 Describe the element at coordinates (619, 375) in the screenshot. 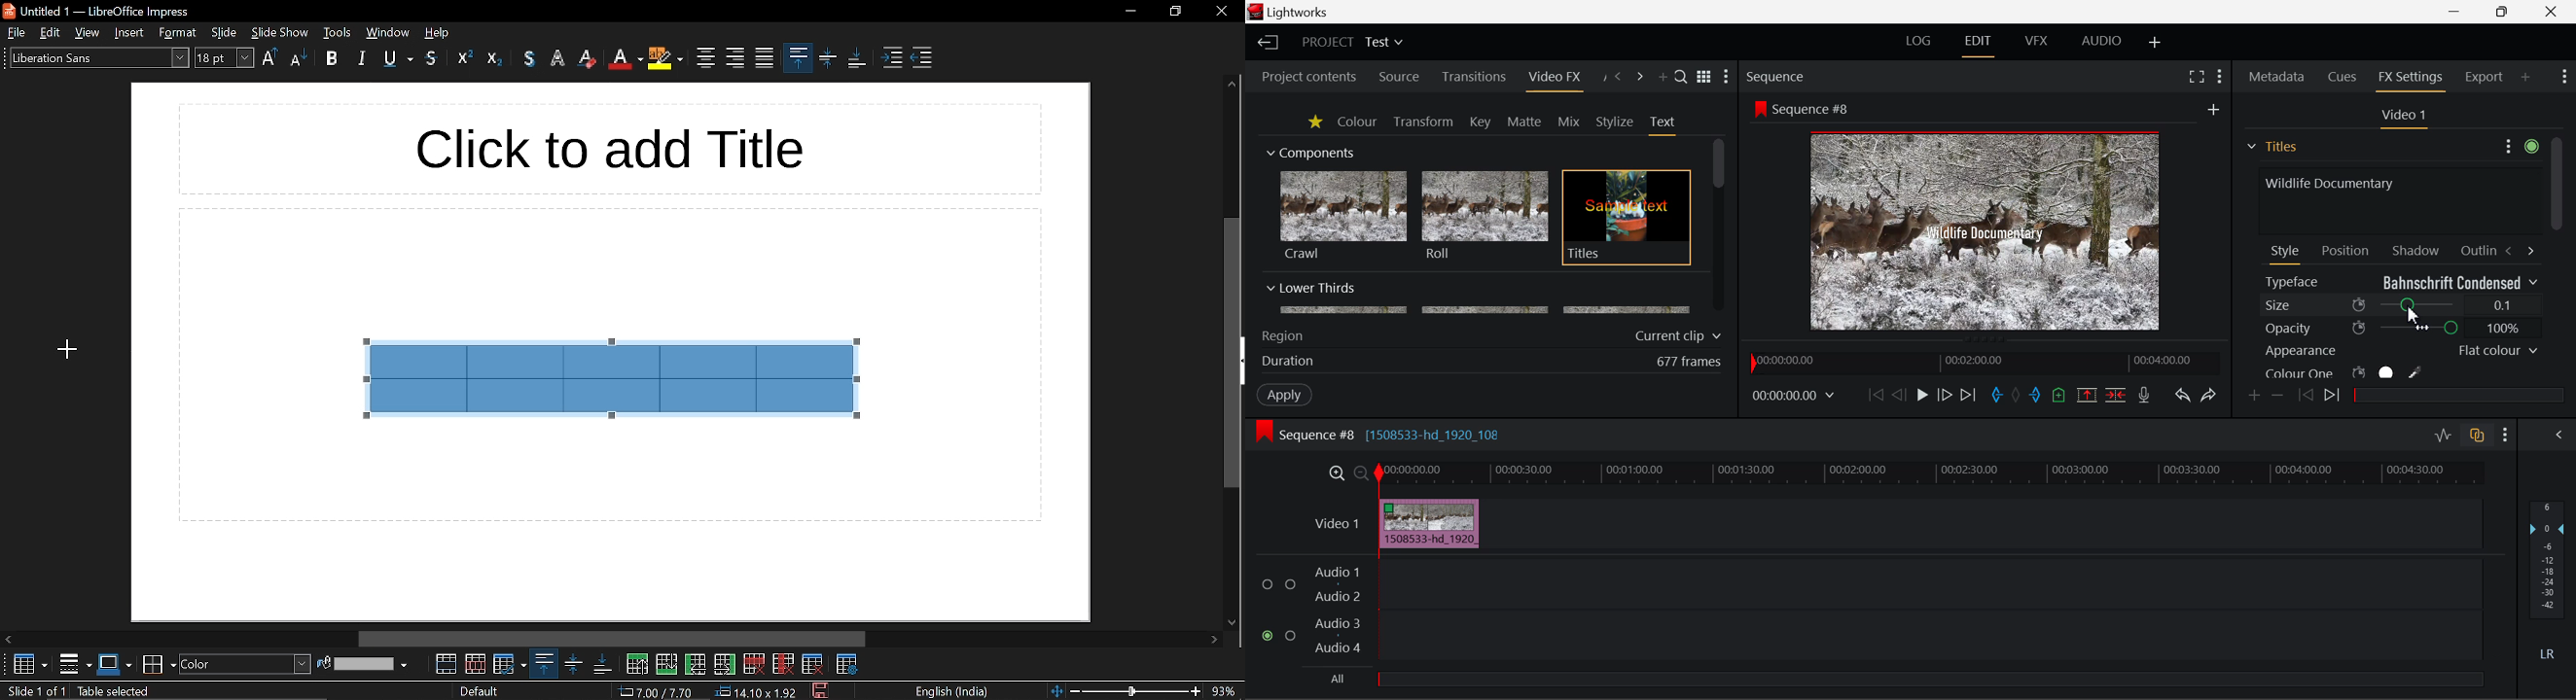

I see `selected cells` at that location.